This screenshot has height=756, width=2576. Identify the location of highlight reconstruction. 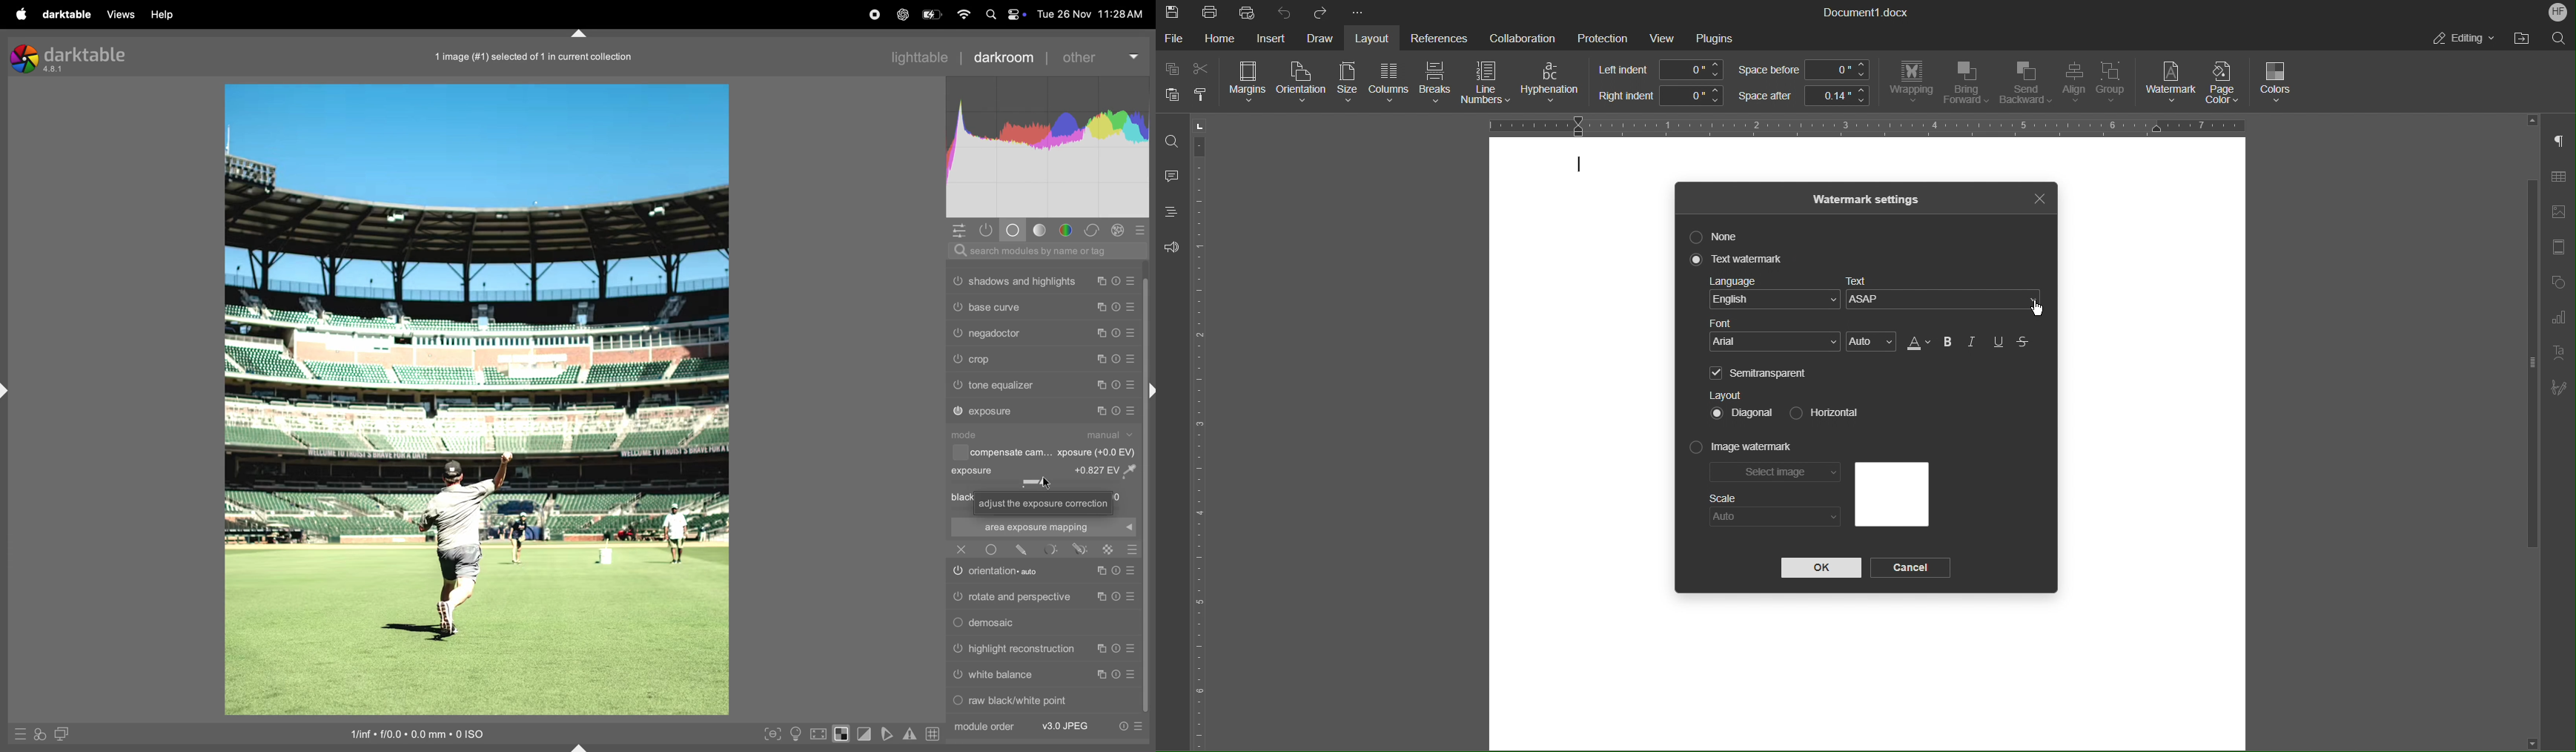
(1024, 649).